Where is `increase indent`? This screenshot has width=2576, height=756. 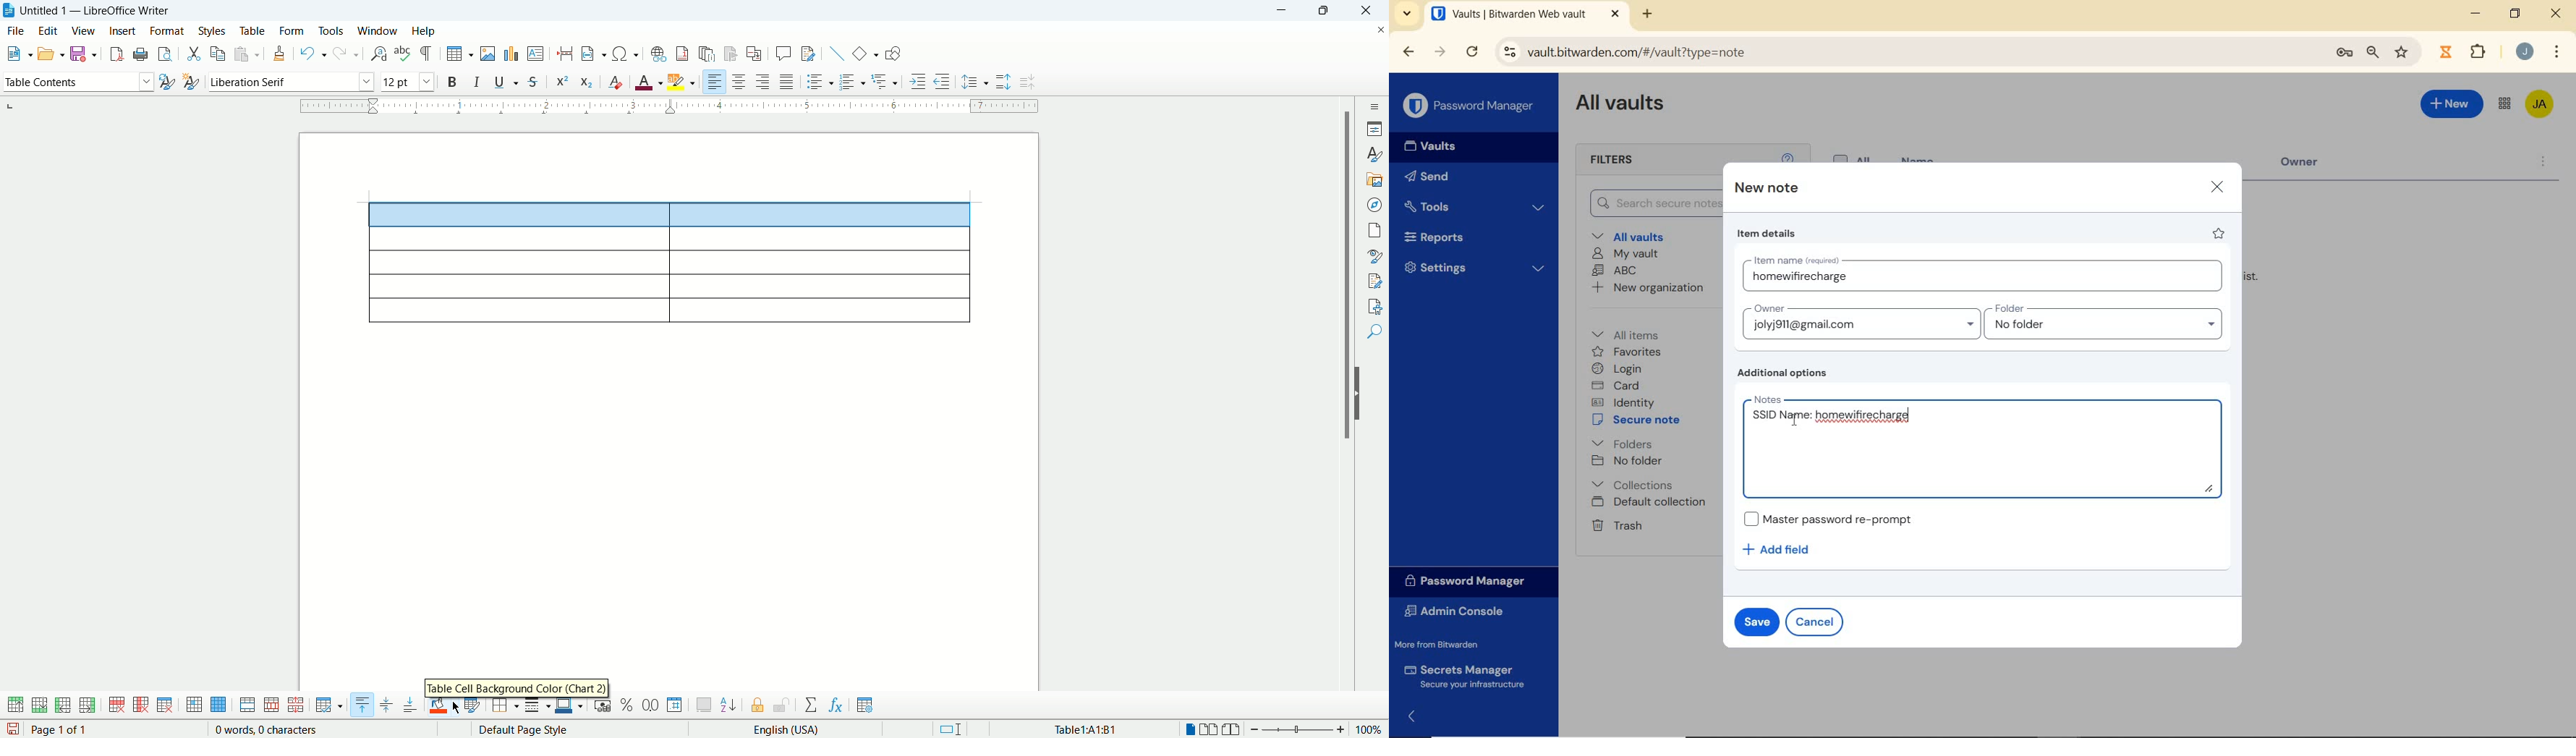 increase indent is located at coordinates (920, 80).